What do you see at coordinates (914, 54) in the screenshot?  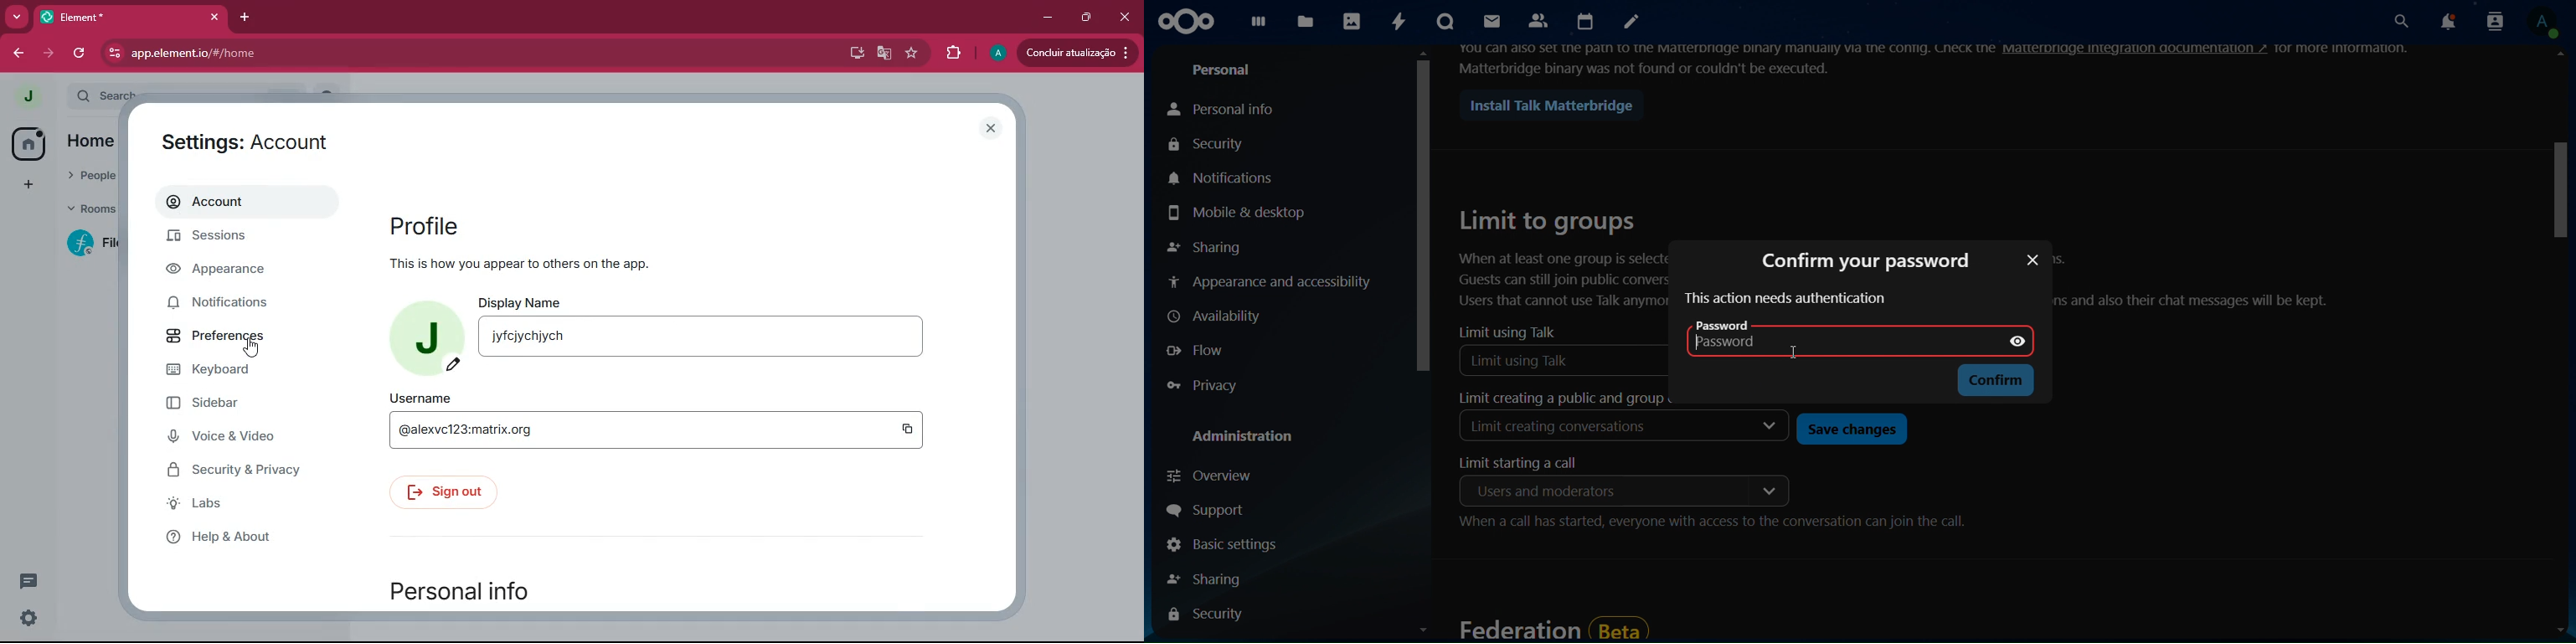 I see `favourite` at bounding box center [914, 54].